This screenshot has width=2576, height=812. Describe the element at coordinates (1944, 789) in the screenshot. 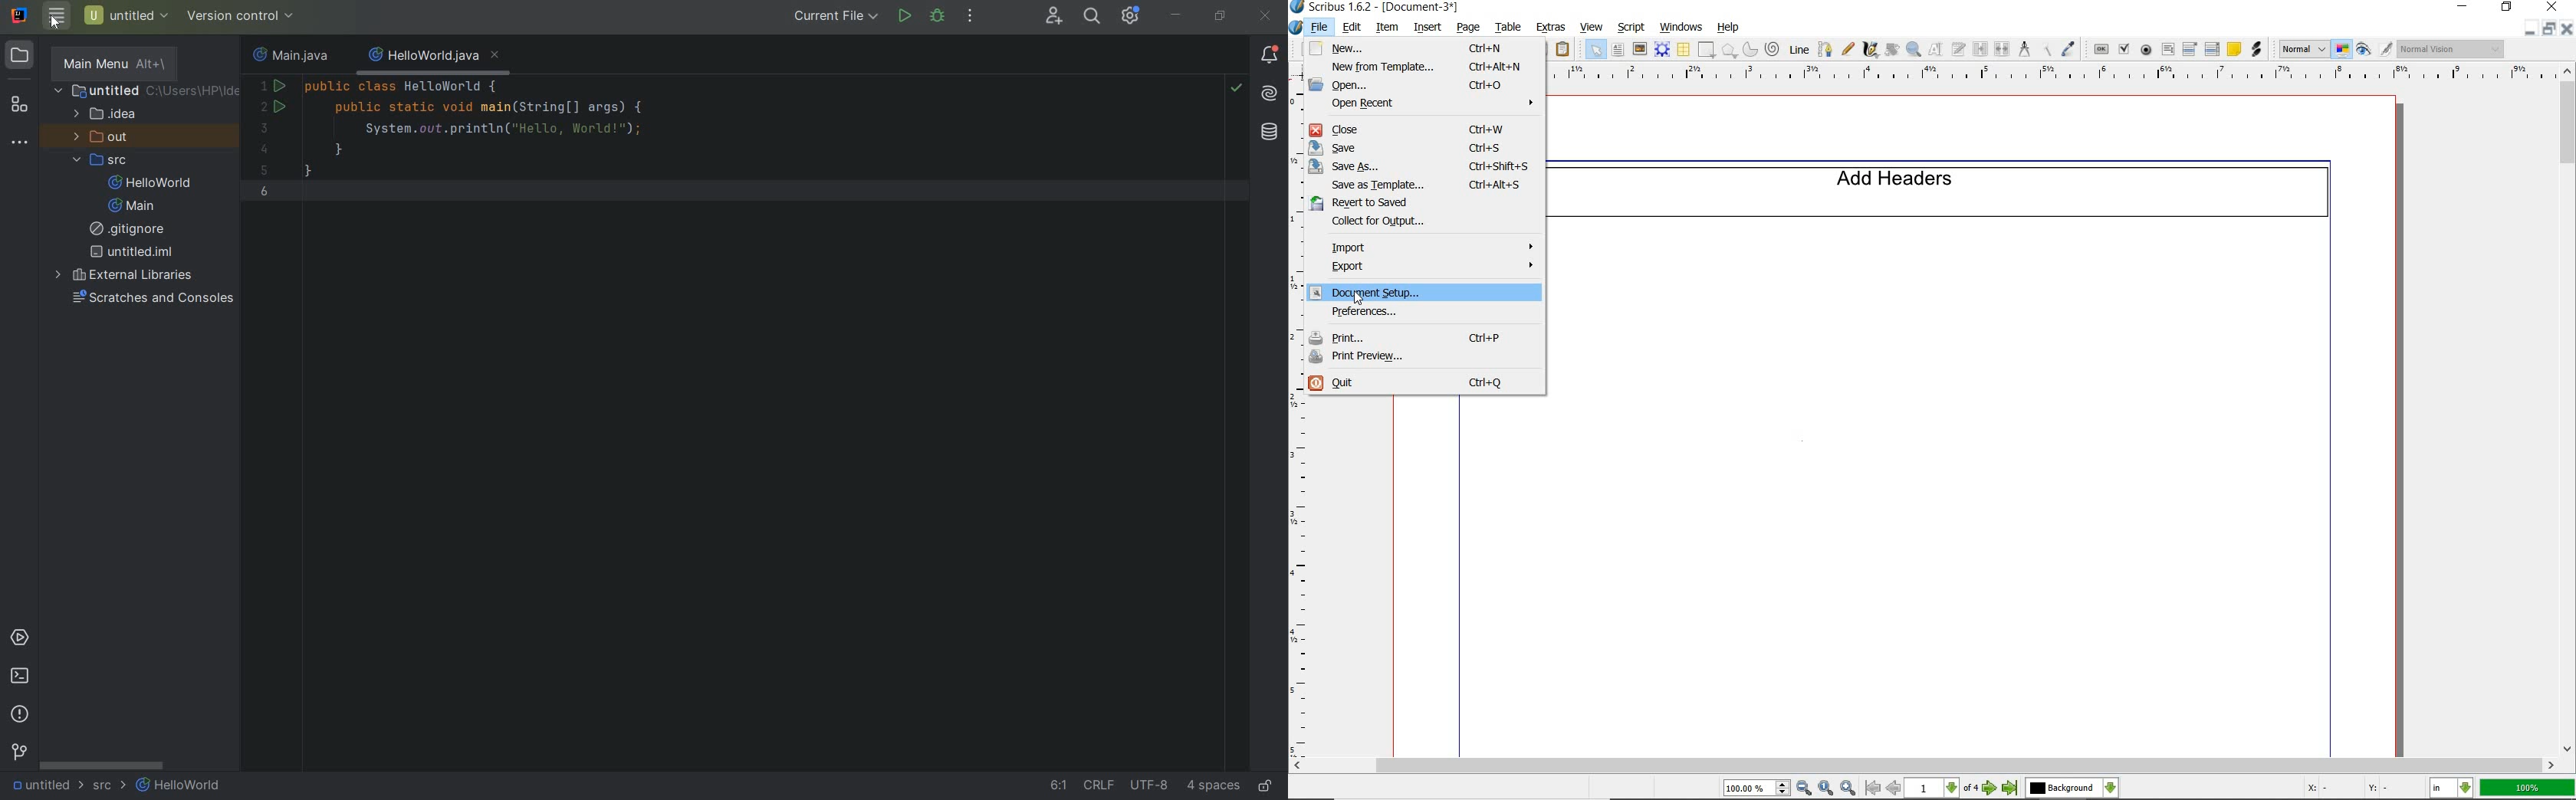

I see `select current page` at that location.